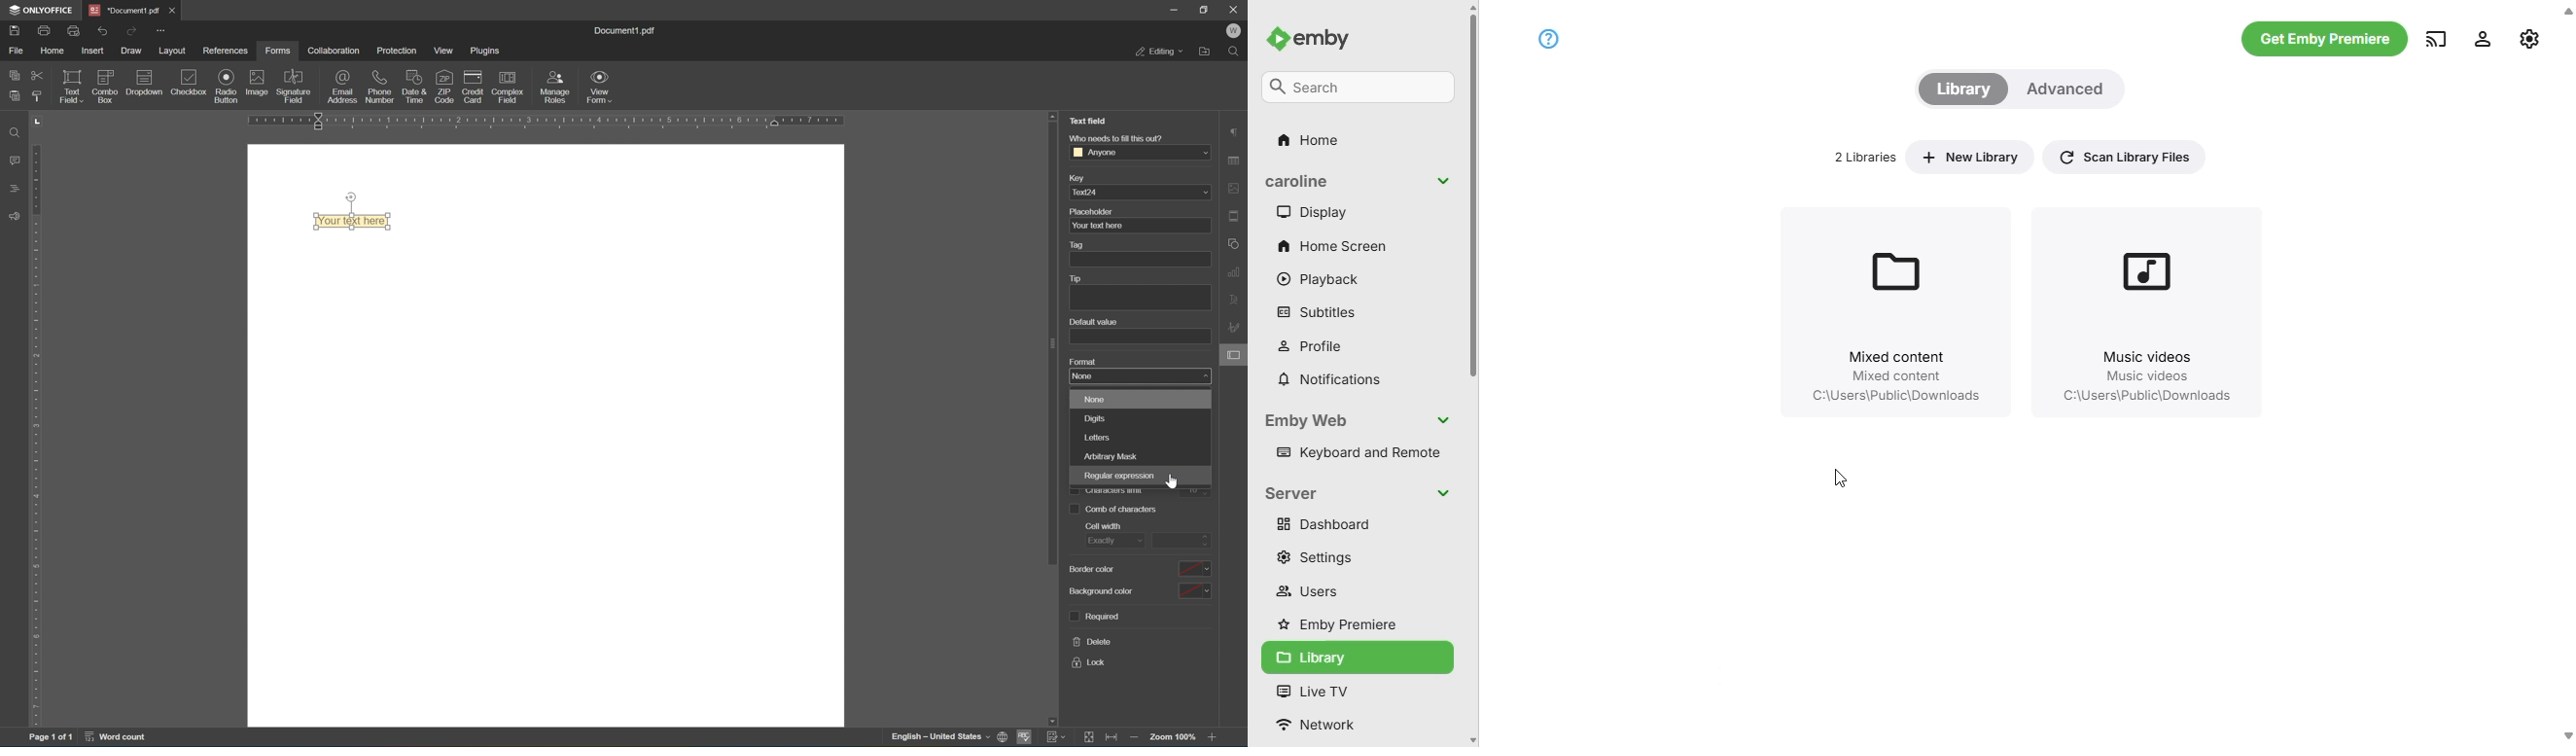 This screenshot has width=2576, height=756. I want to click on shape settings, so click(1235, 243).